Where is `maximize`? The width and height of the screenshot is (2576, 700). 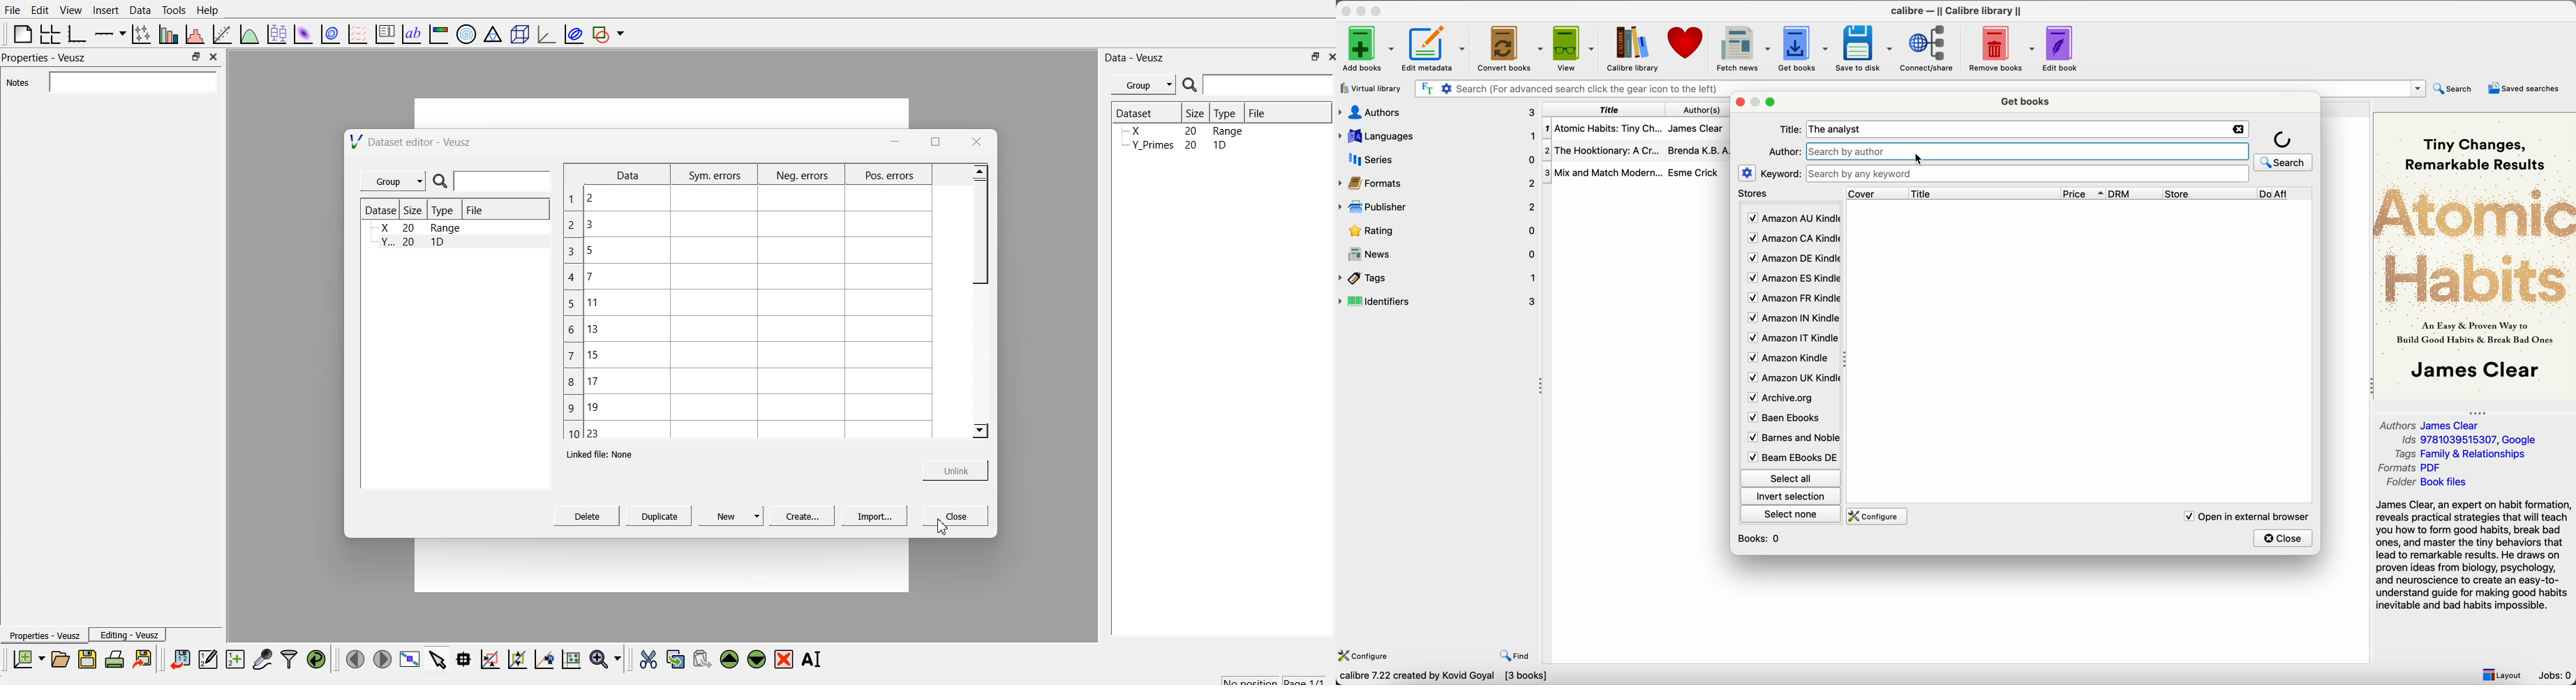
maximize is located at coordinates (1771, 104).